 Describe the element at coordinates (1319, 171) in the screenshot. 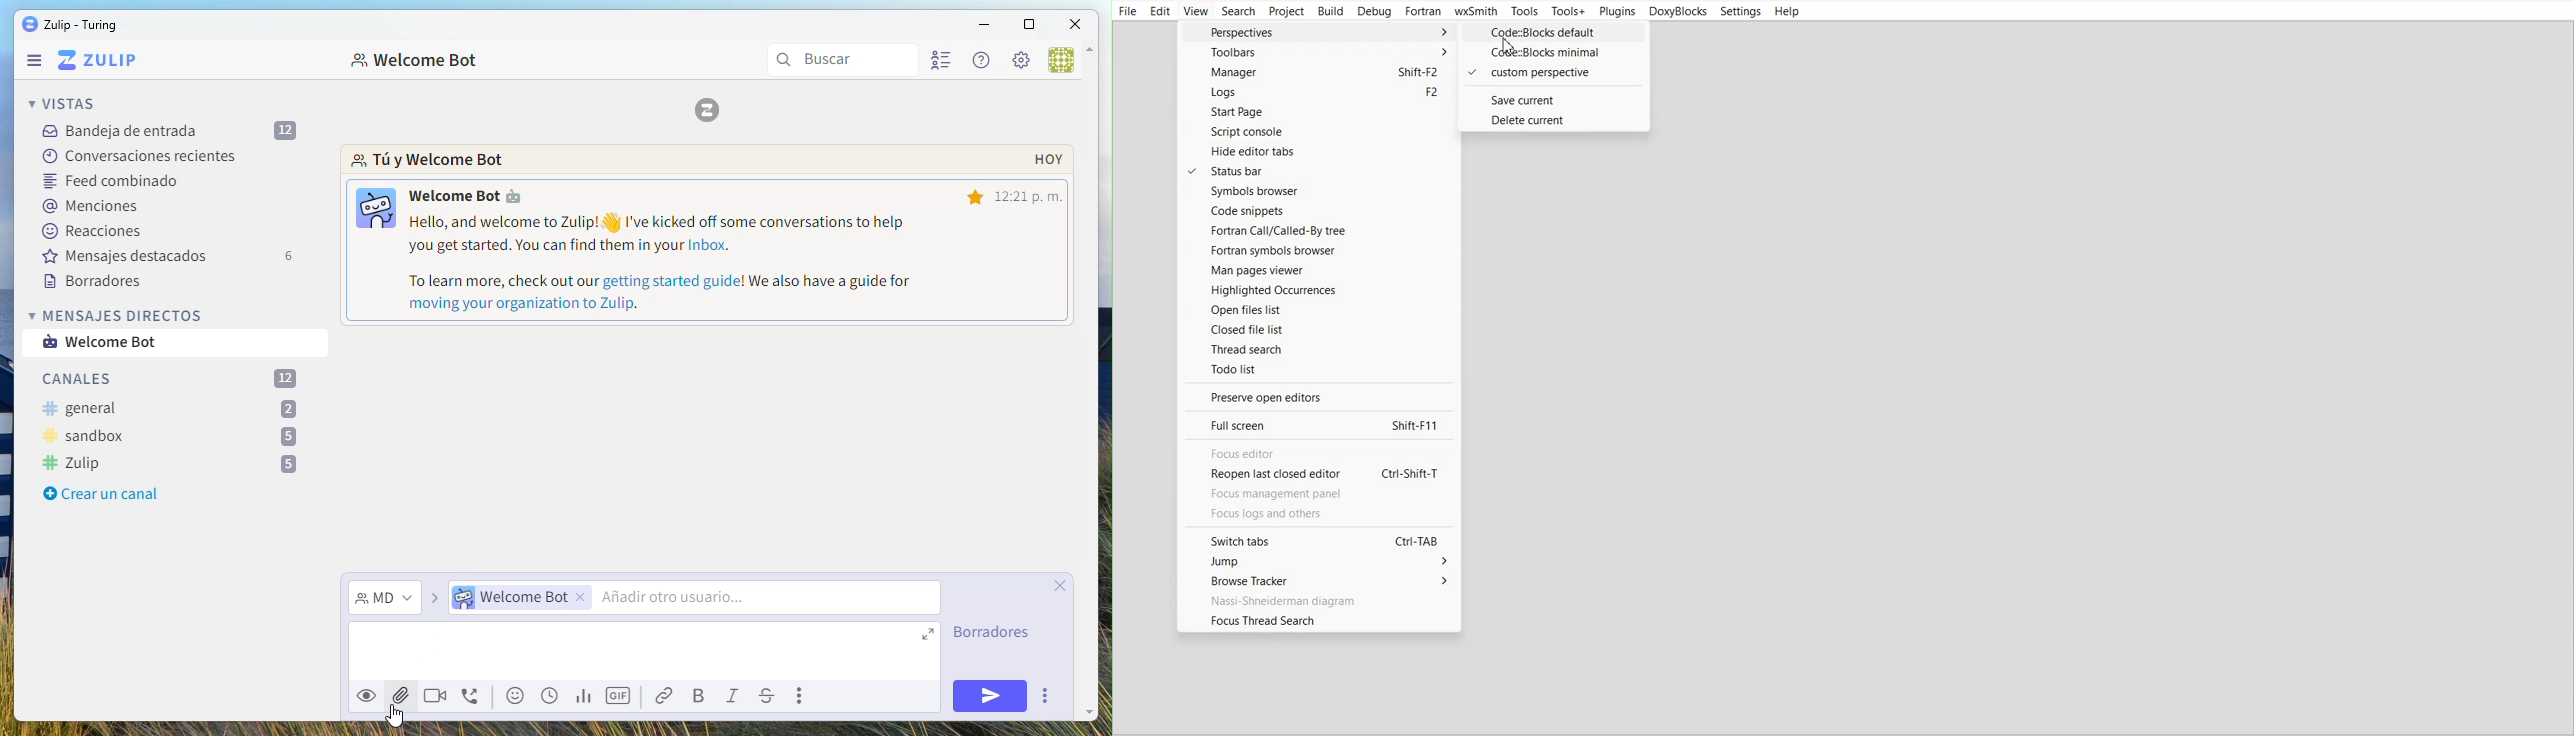

I see `Status bar` at that location.